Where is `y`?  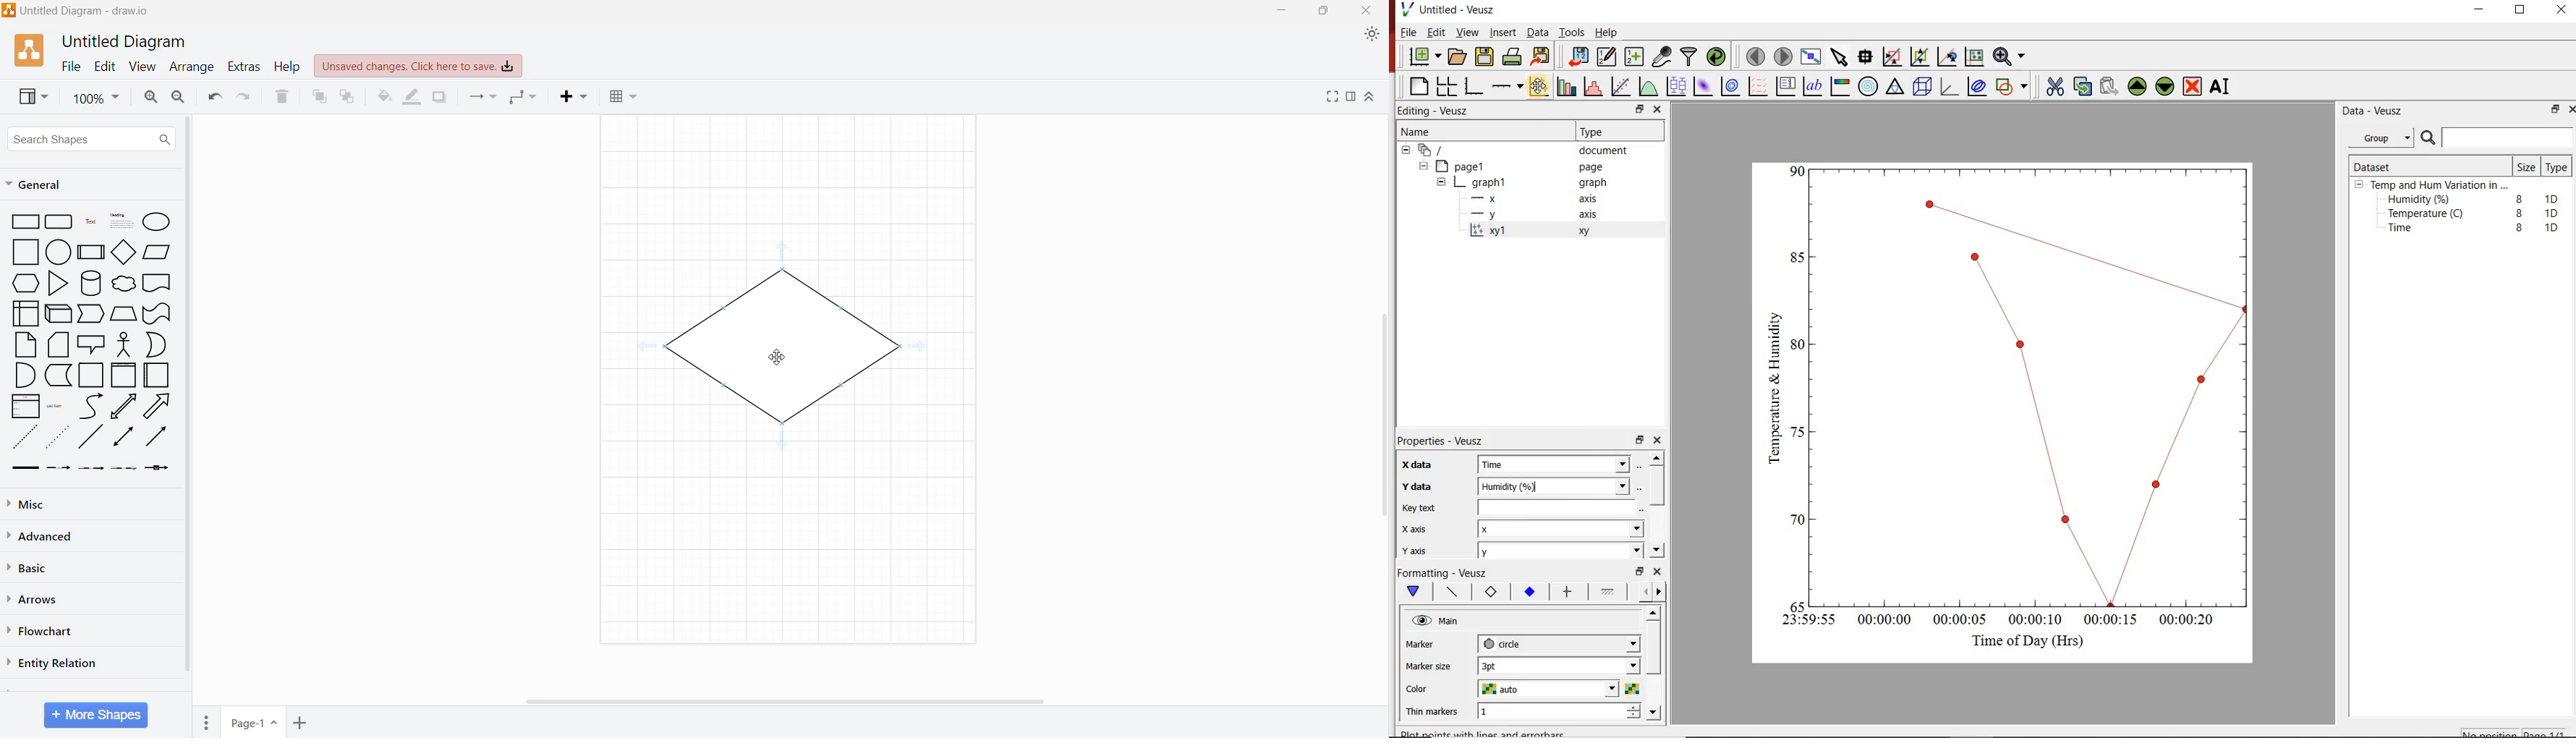
y is located at coordinates (1505, 553).